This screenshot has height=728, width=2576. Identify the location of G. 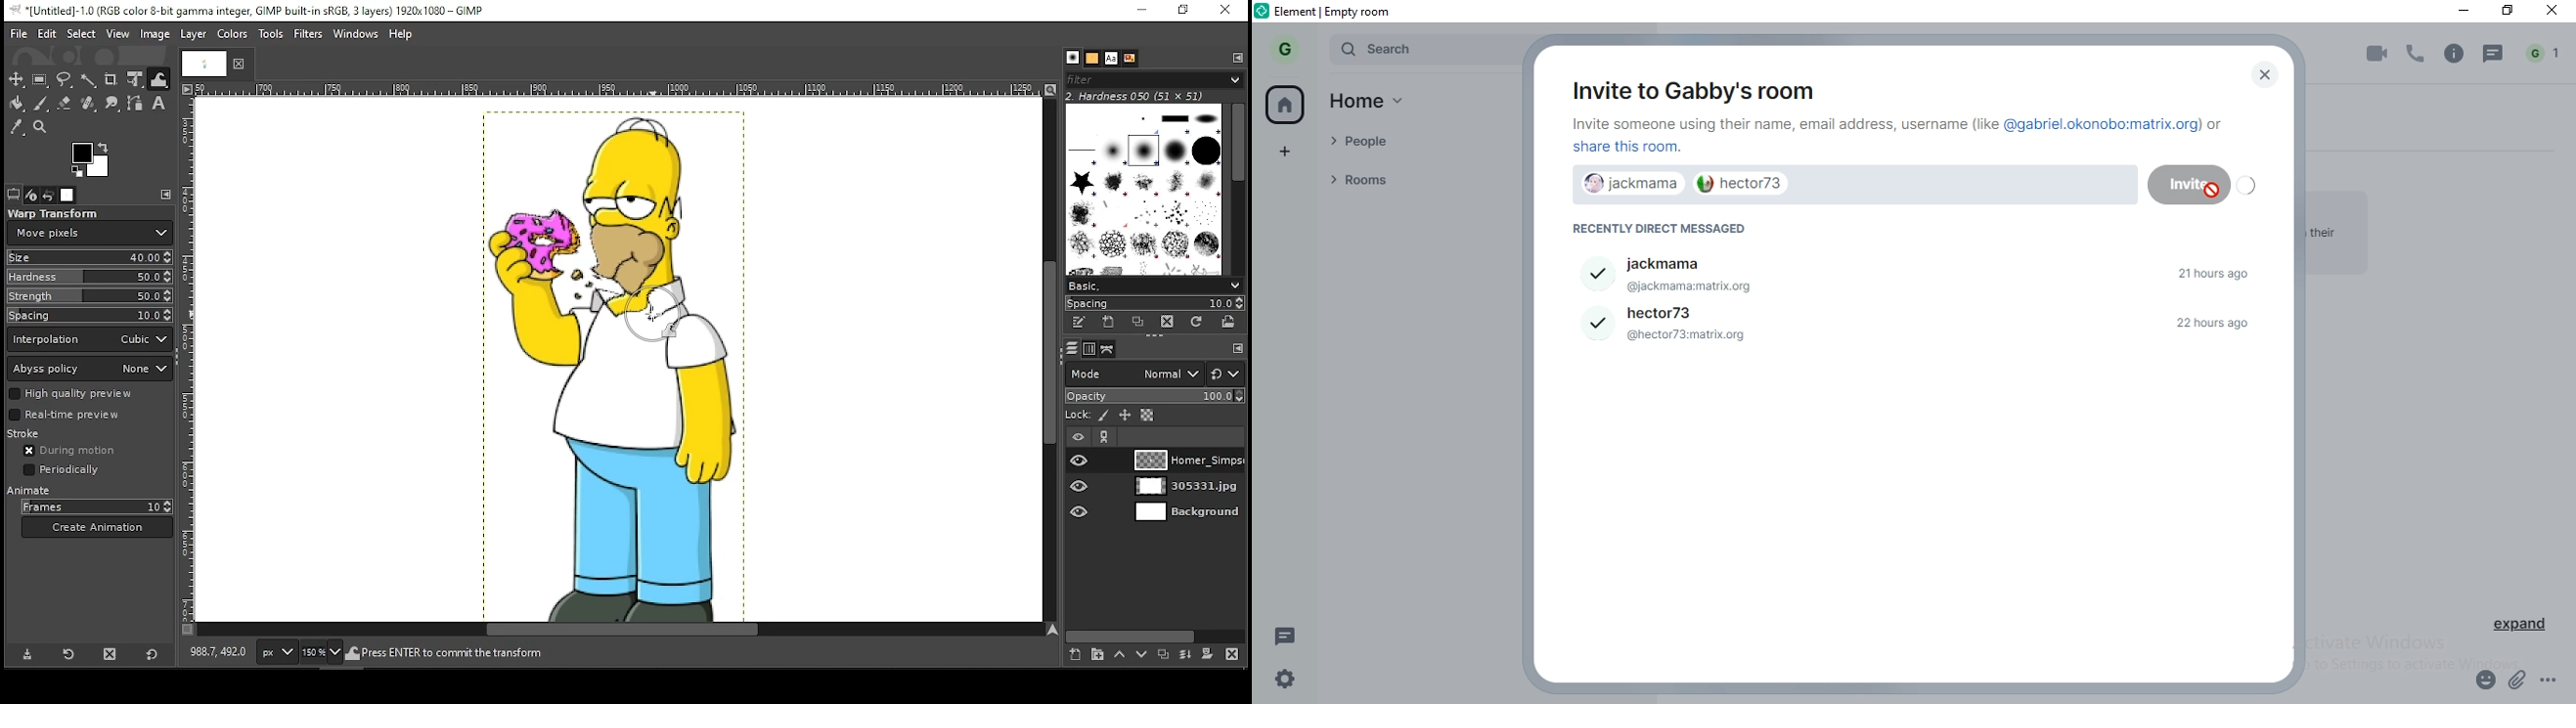
(1288, 48).